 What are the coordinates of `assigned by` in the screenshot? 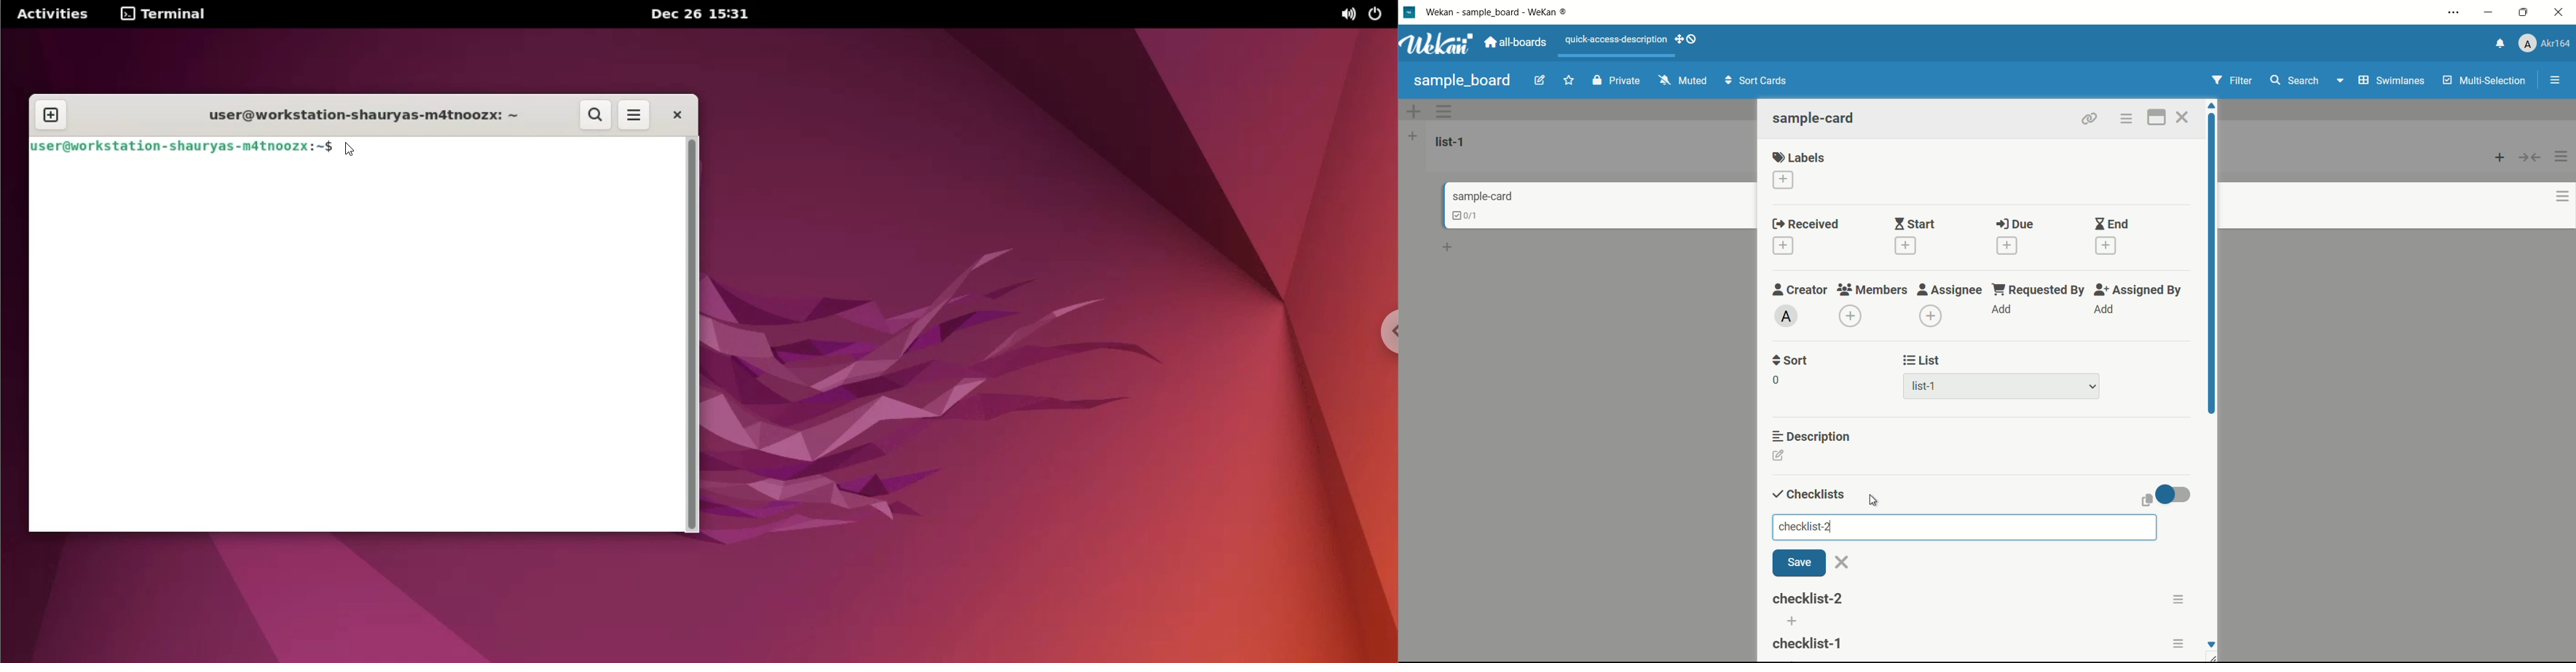 It's located at (2140, 290).